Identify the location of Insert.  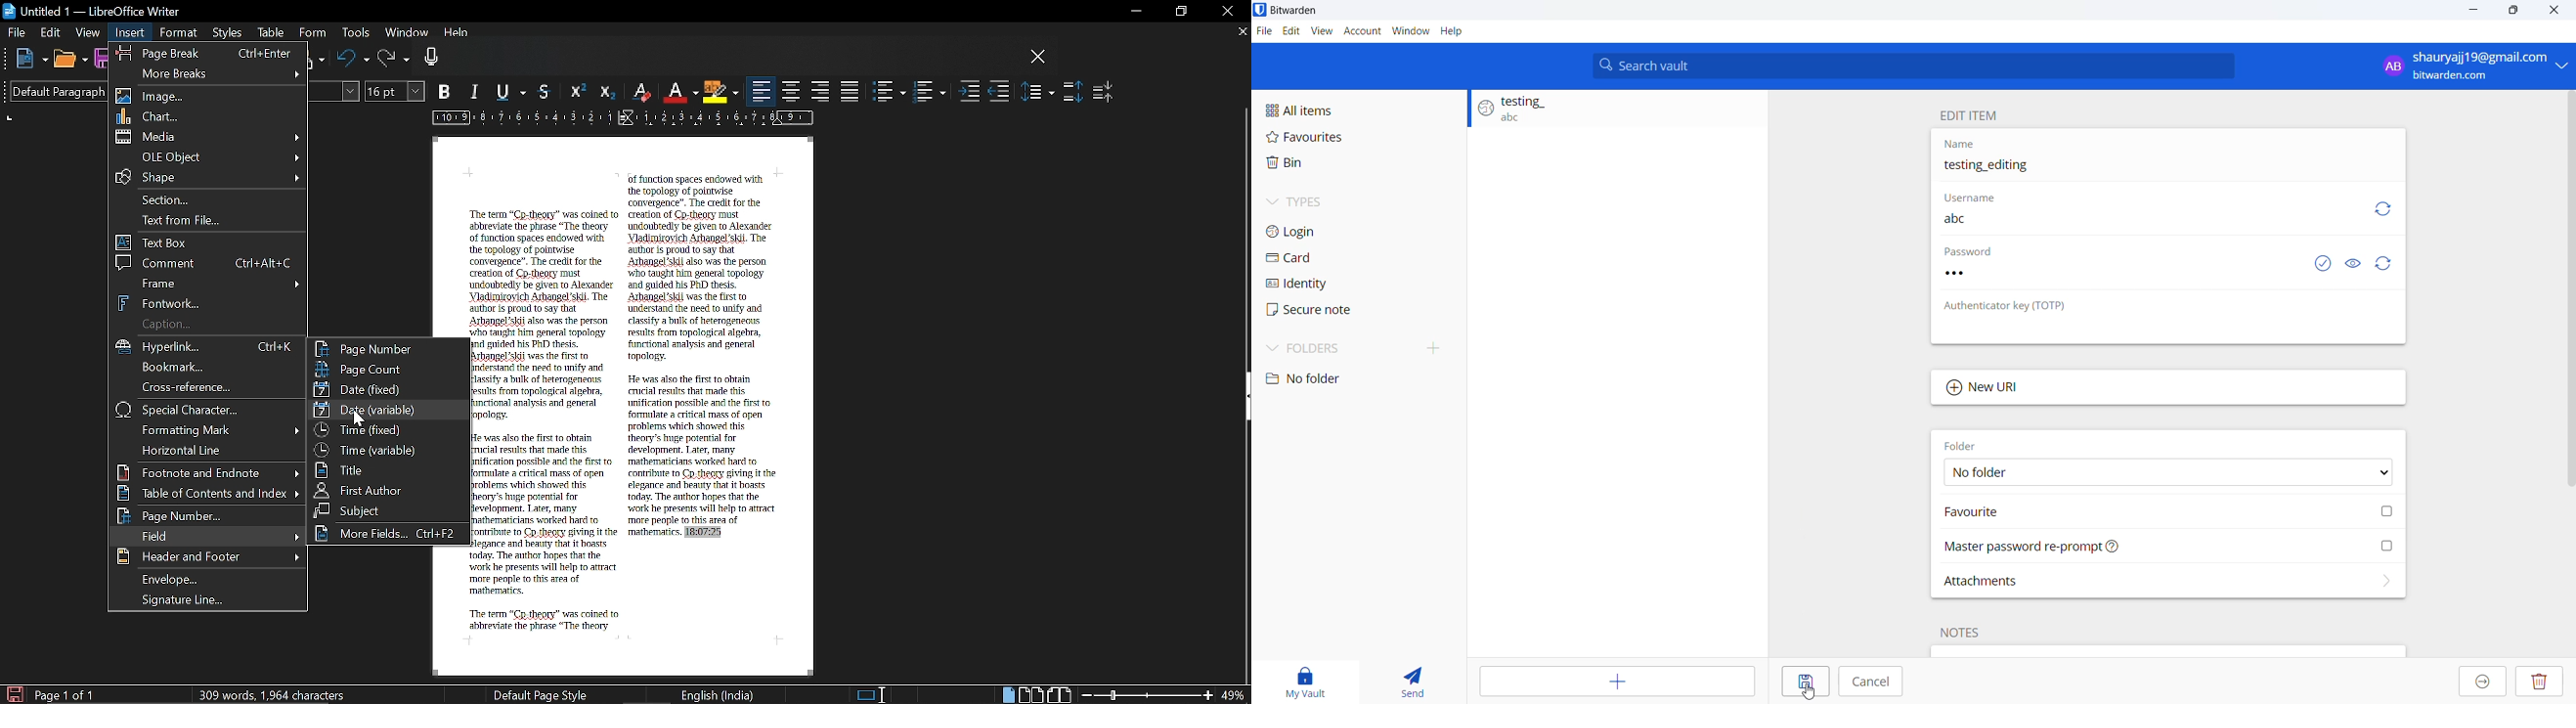
(131, 33).